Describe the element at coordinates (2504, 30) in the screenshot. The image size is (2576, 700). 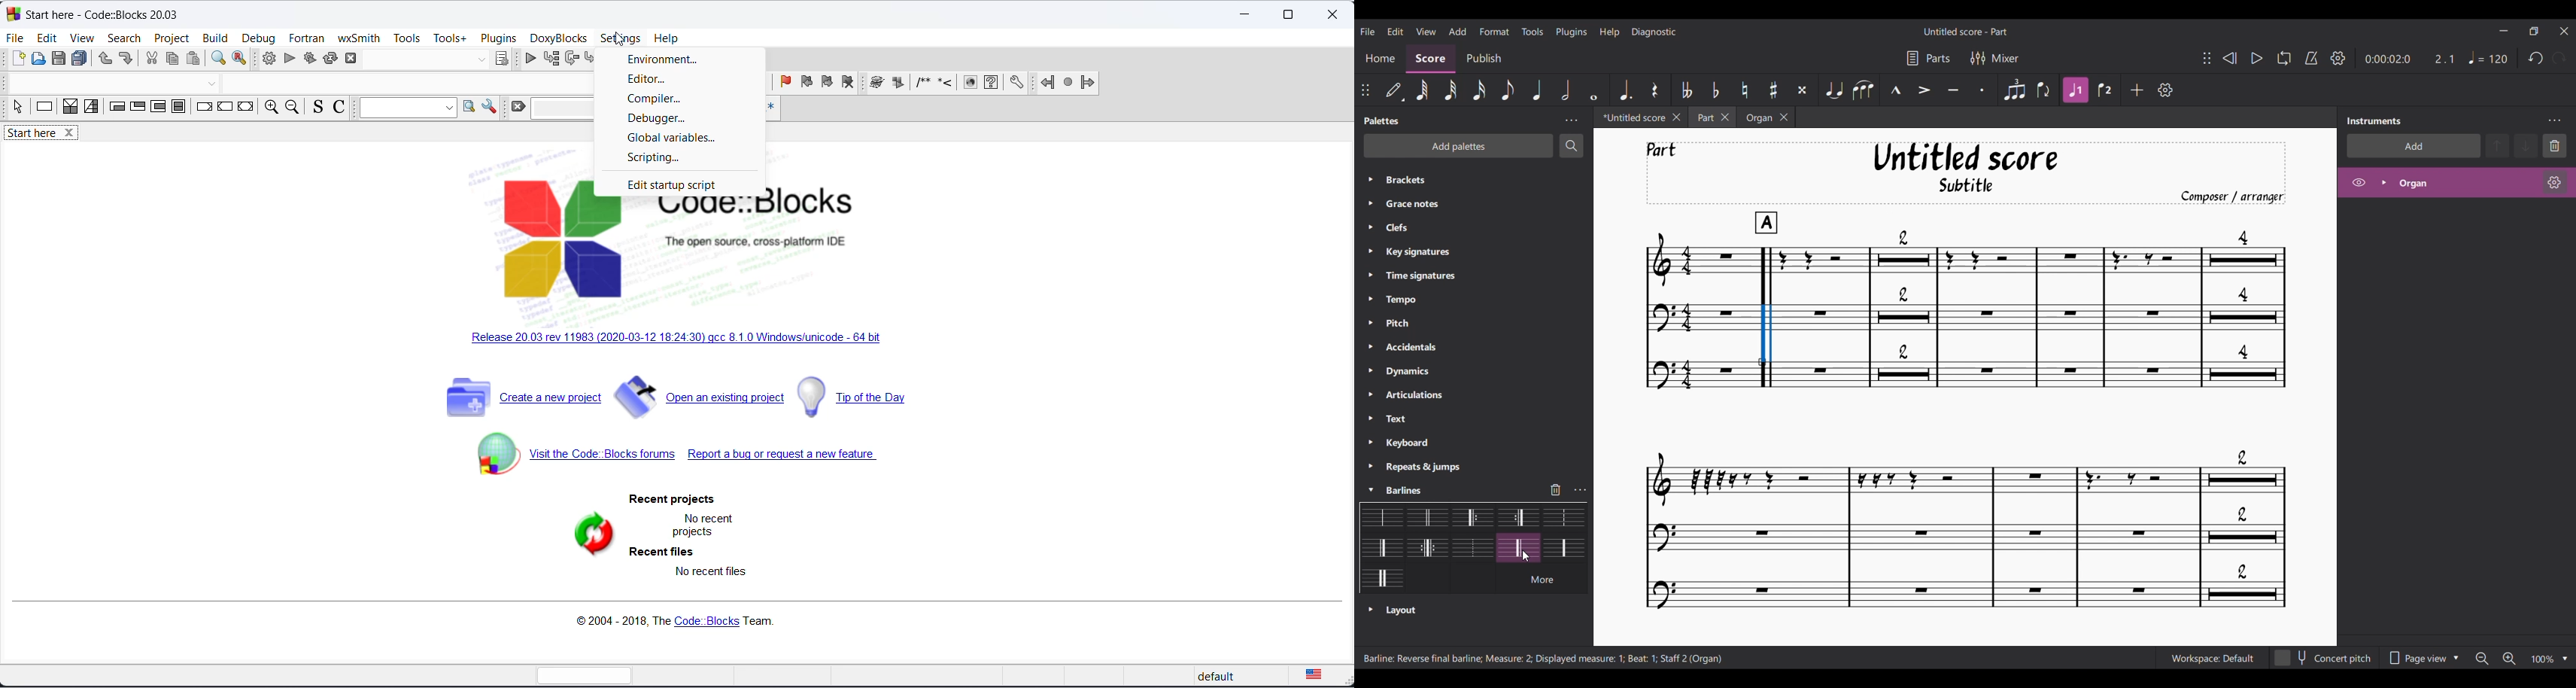
I see `Minimize` at that location.